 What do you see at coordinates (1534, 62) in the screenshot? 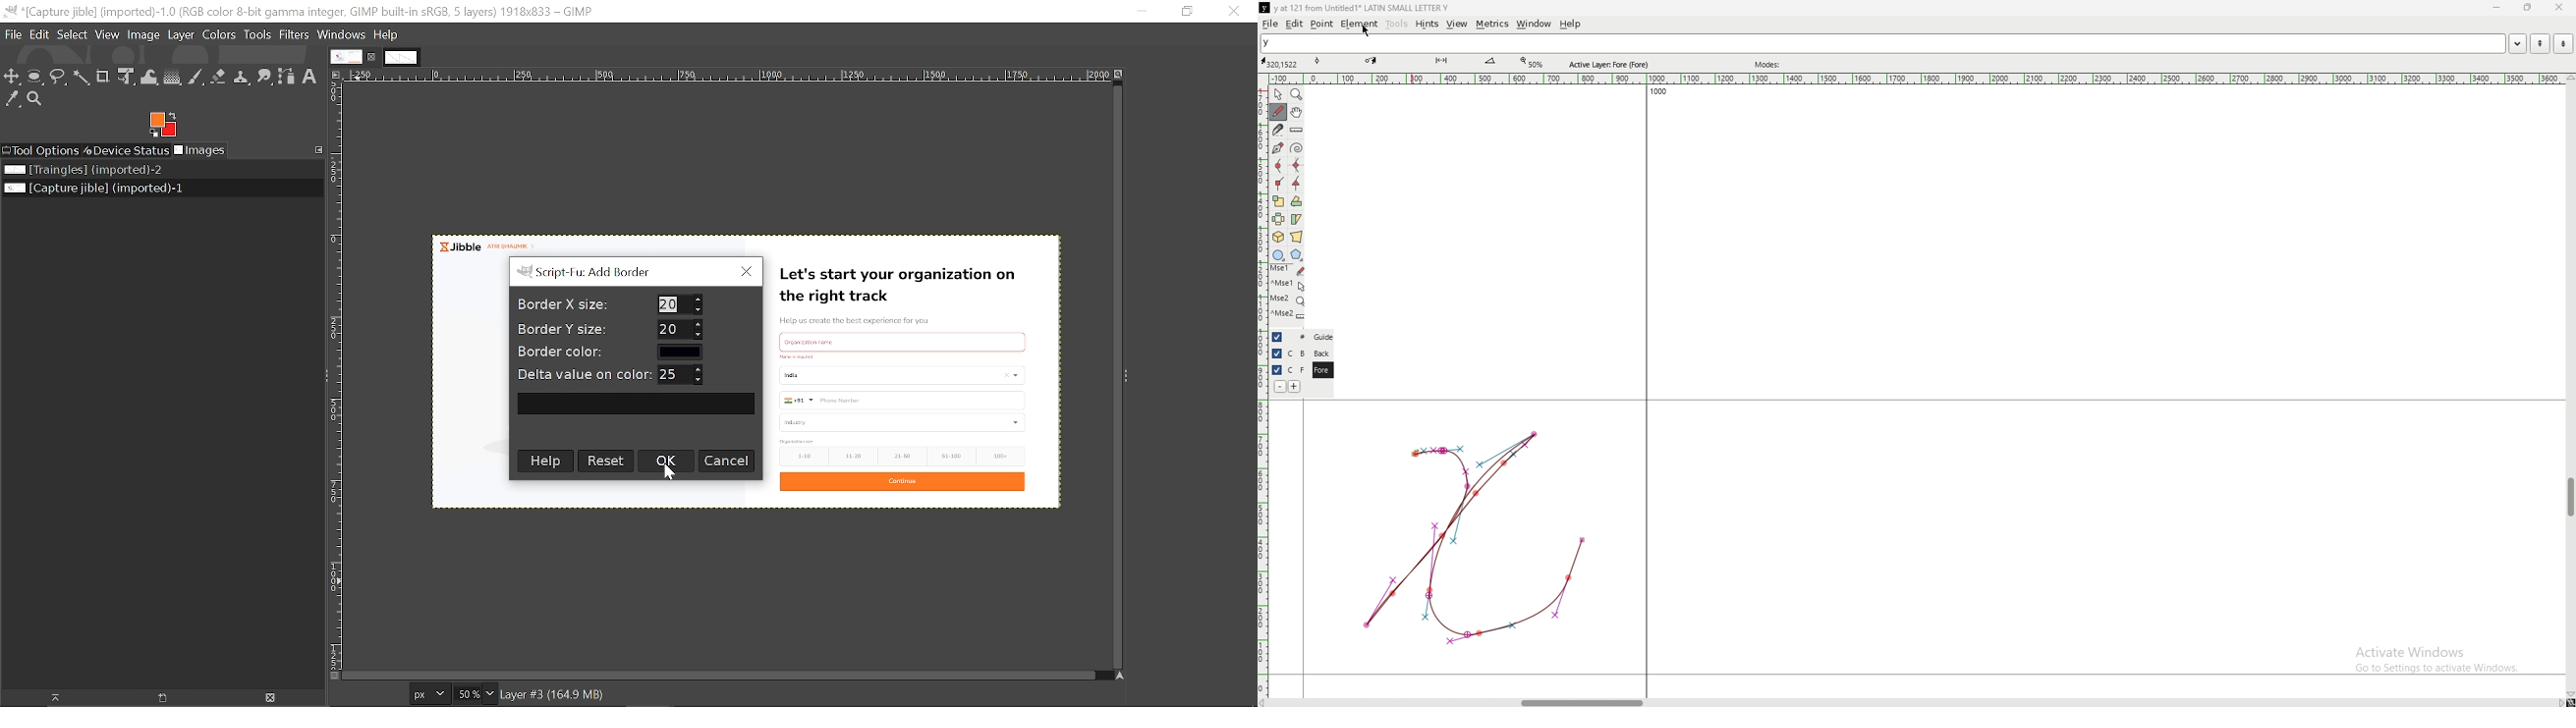
I see `zoom percentage` at bounding box center [1534, 62].